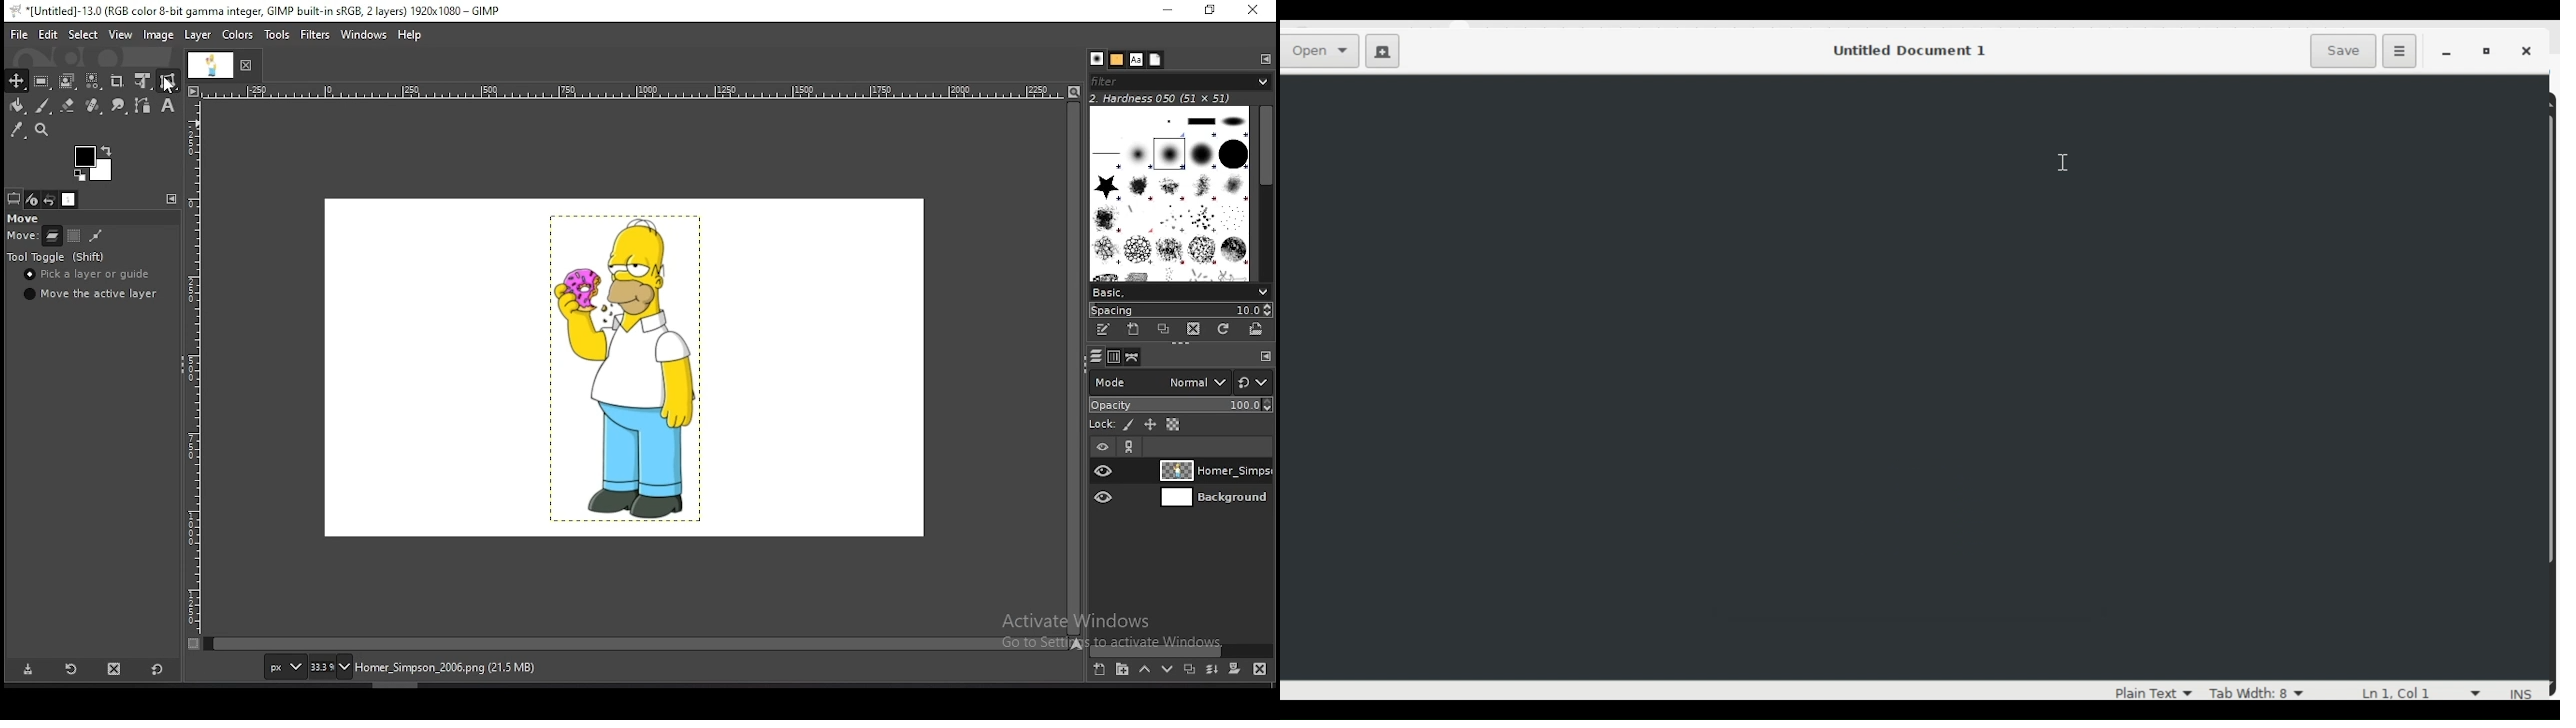 The height and width of the screenshot is (728, 2576). I want to click on *[untitled]-13.0 (rgb color 8-bit gamma integer, gimp built-in sRGB, 2 layers) 1920x1080 - gimp, so click(256, 11).